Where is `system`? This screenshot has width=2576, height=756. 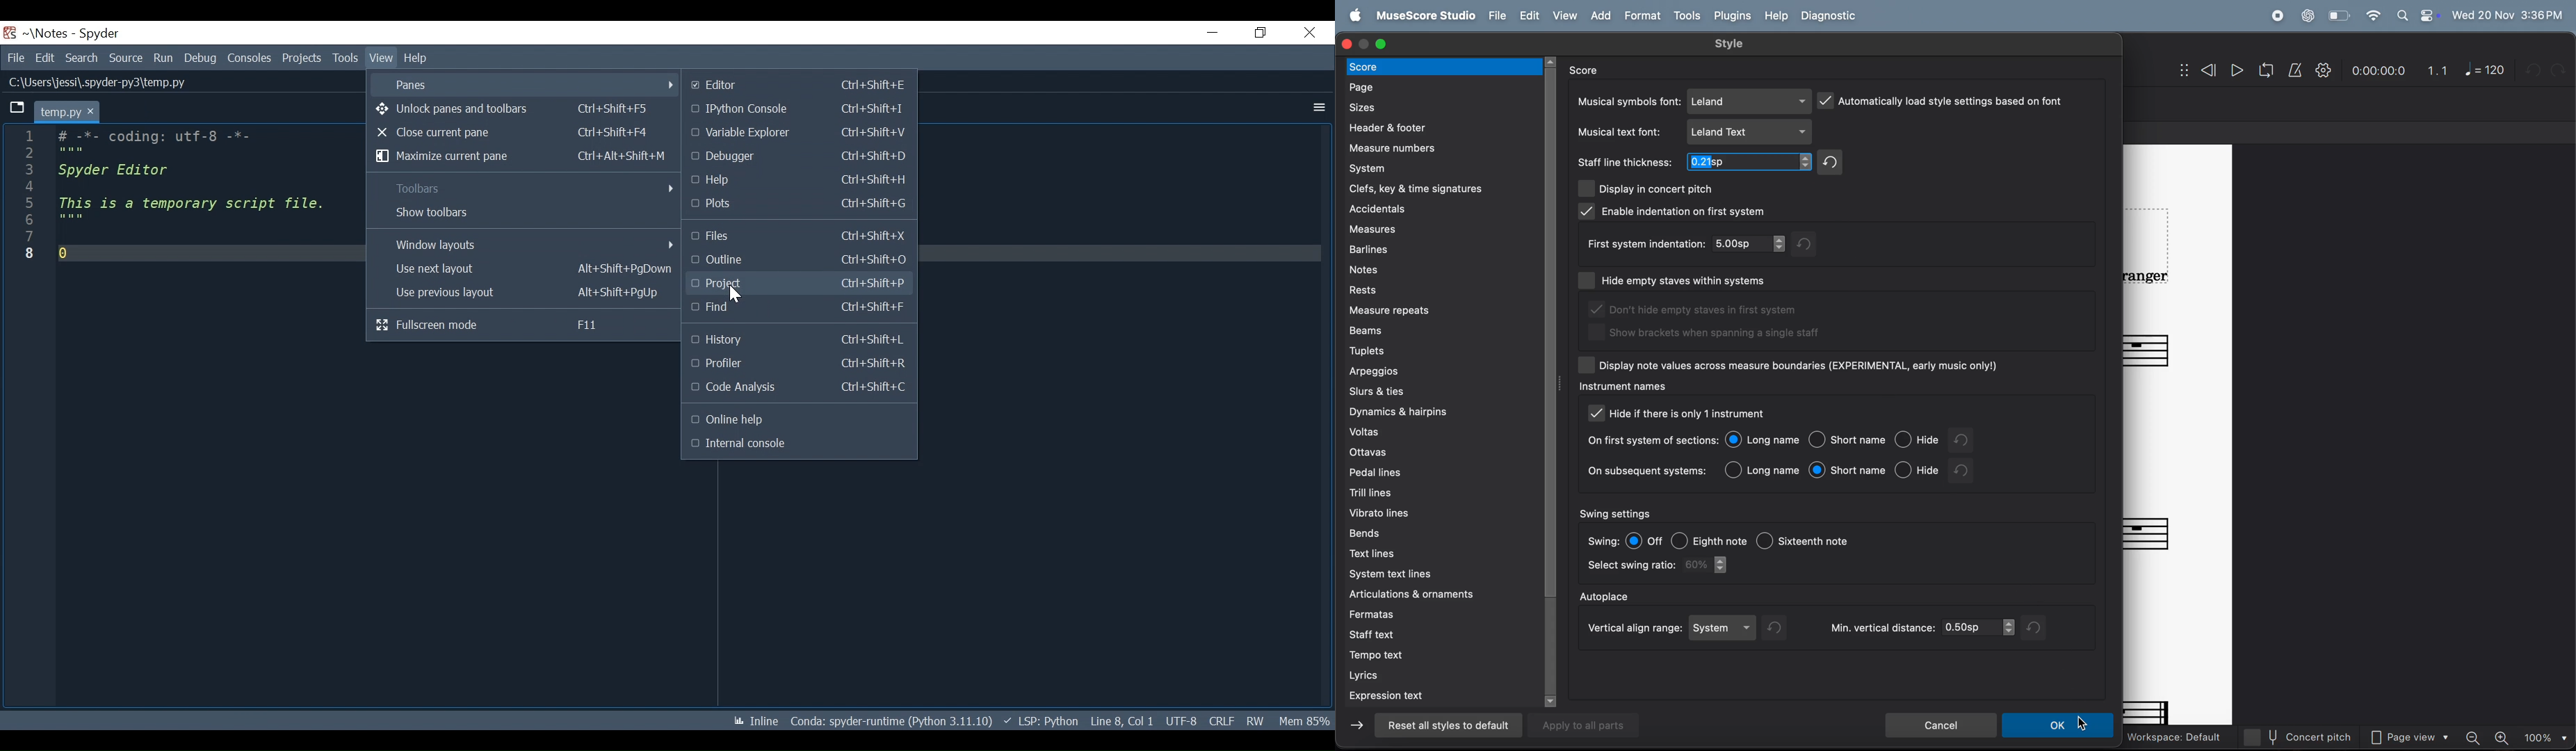 system is located at coordinates (1438, 167).